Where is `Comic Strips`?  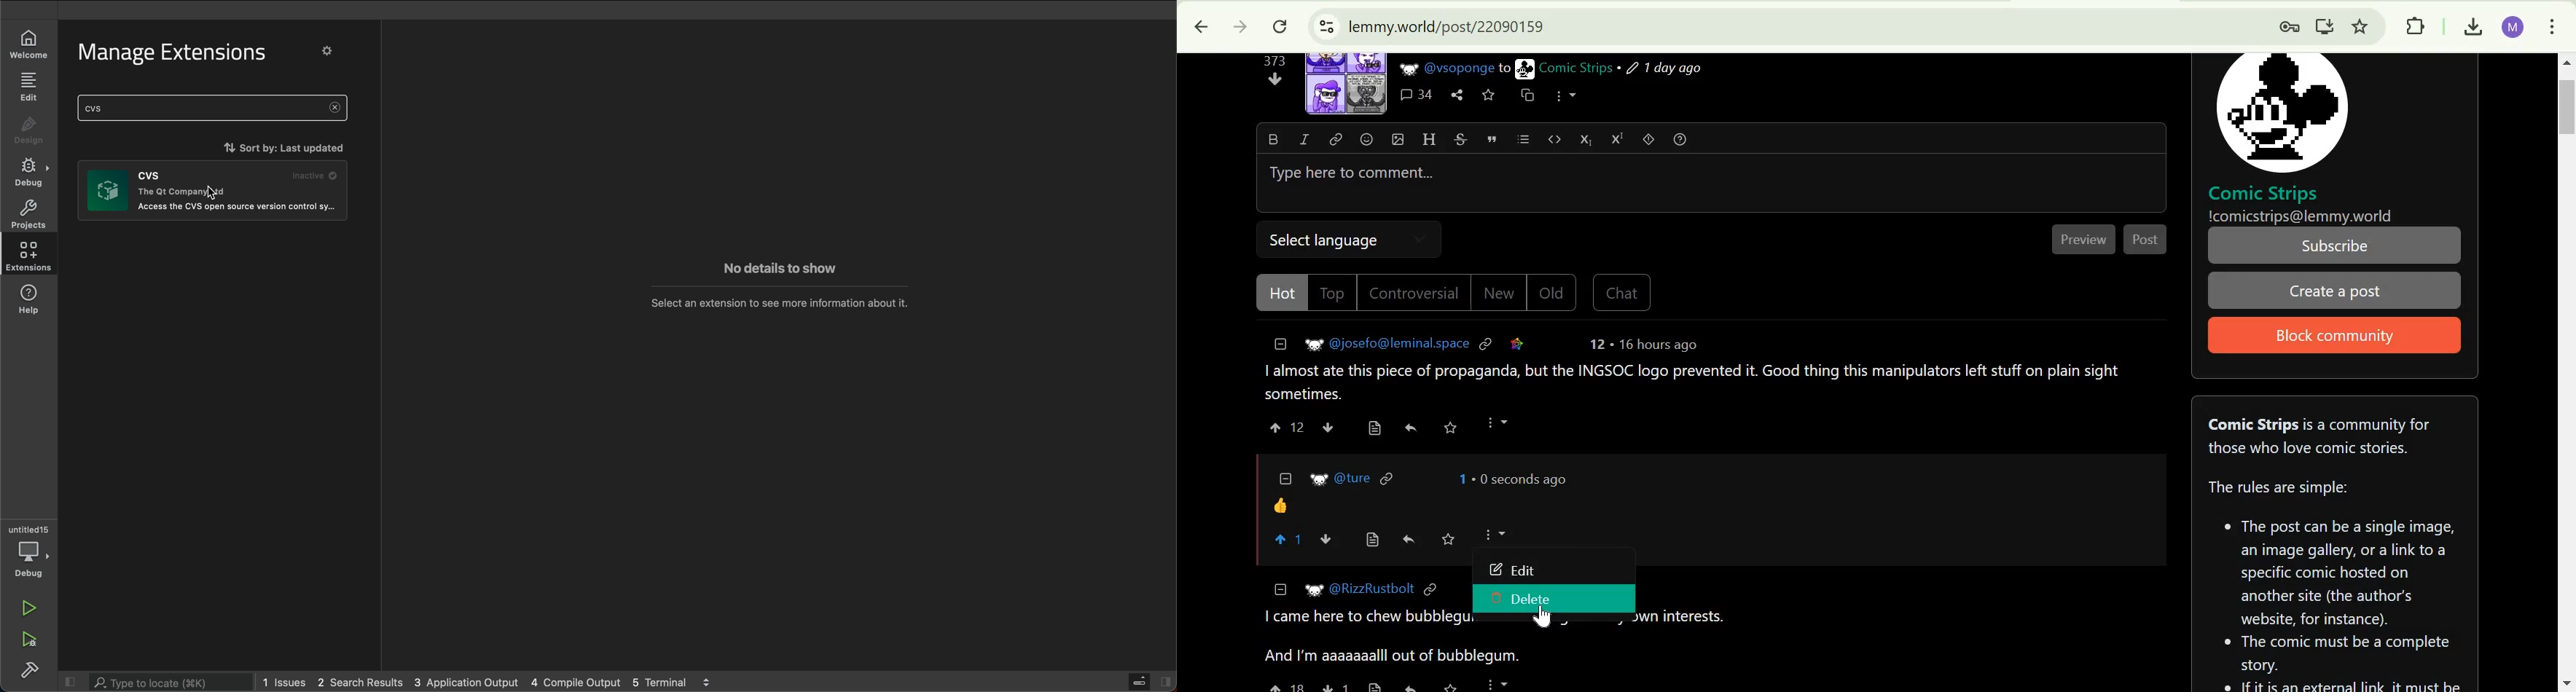
Comic Strips is located at coordinates (2263, 193).